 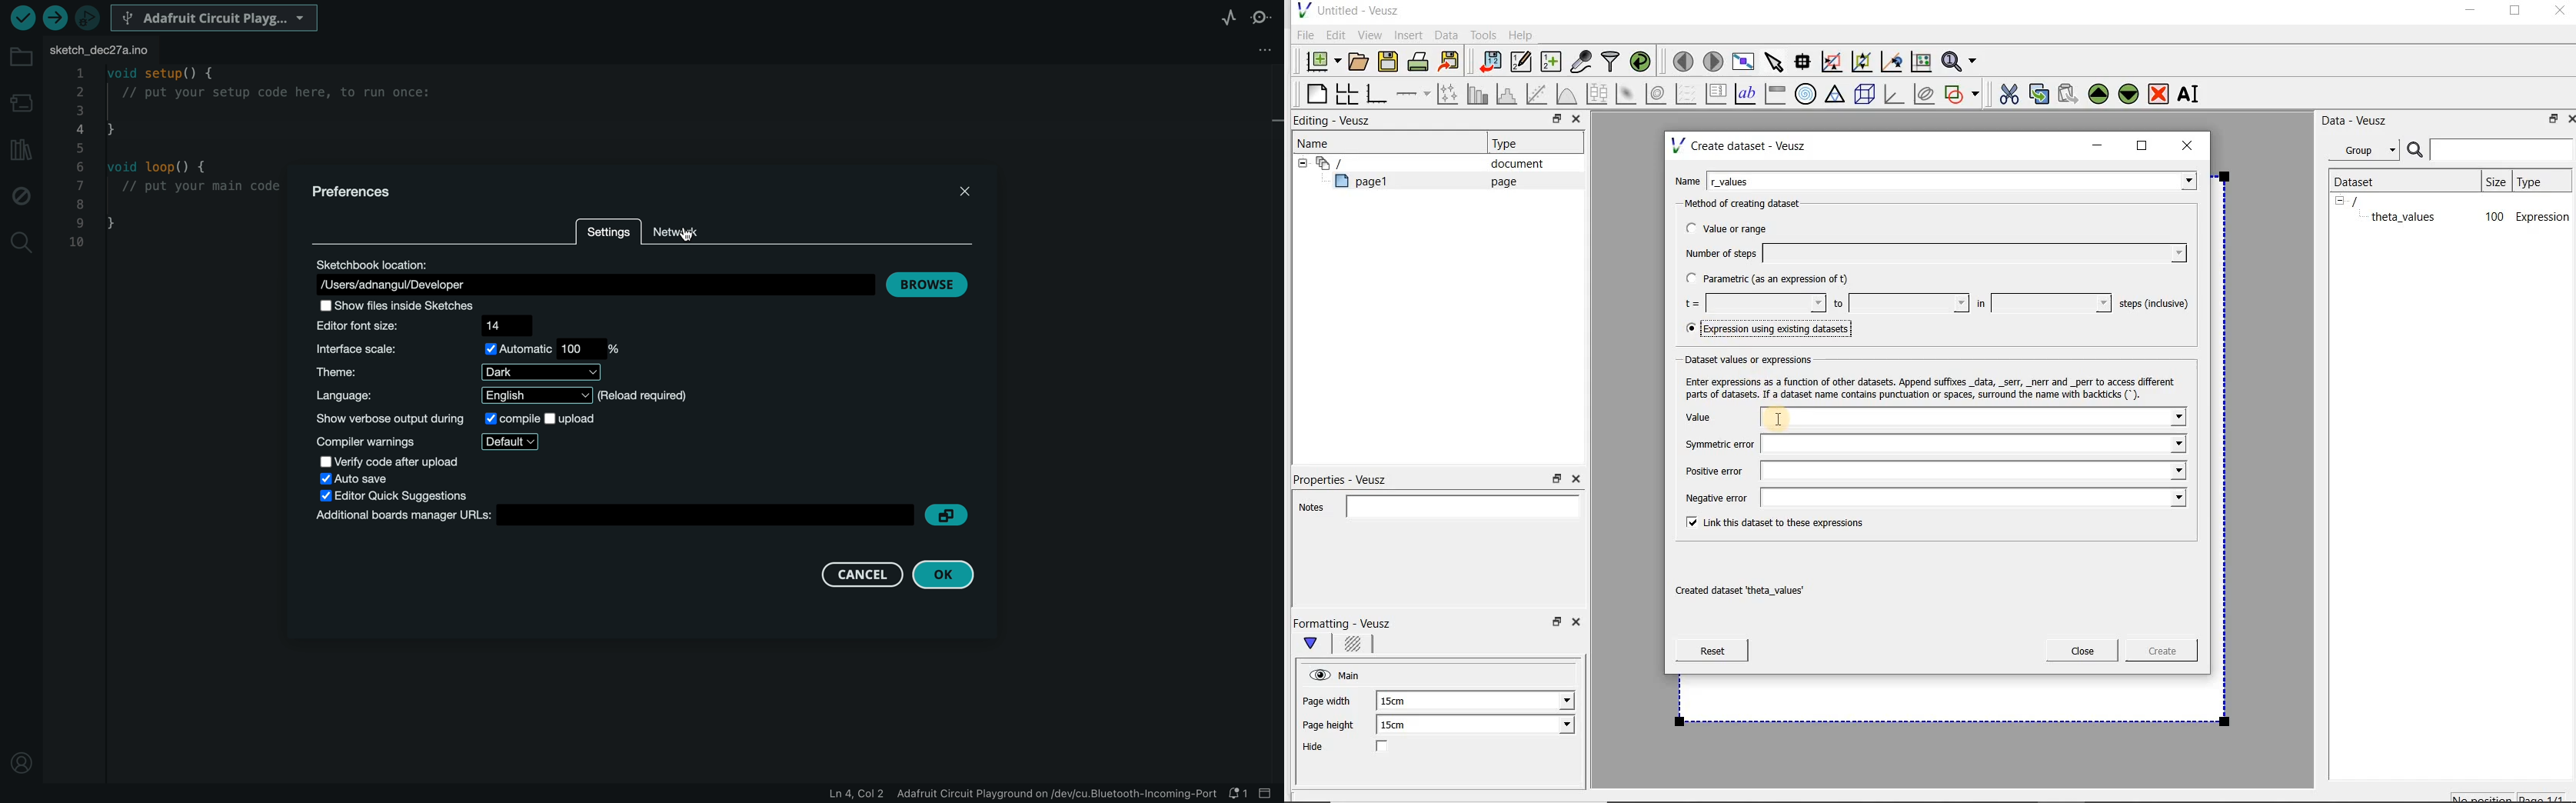 I want to click on open a document, so click(x=1360, y=60).